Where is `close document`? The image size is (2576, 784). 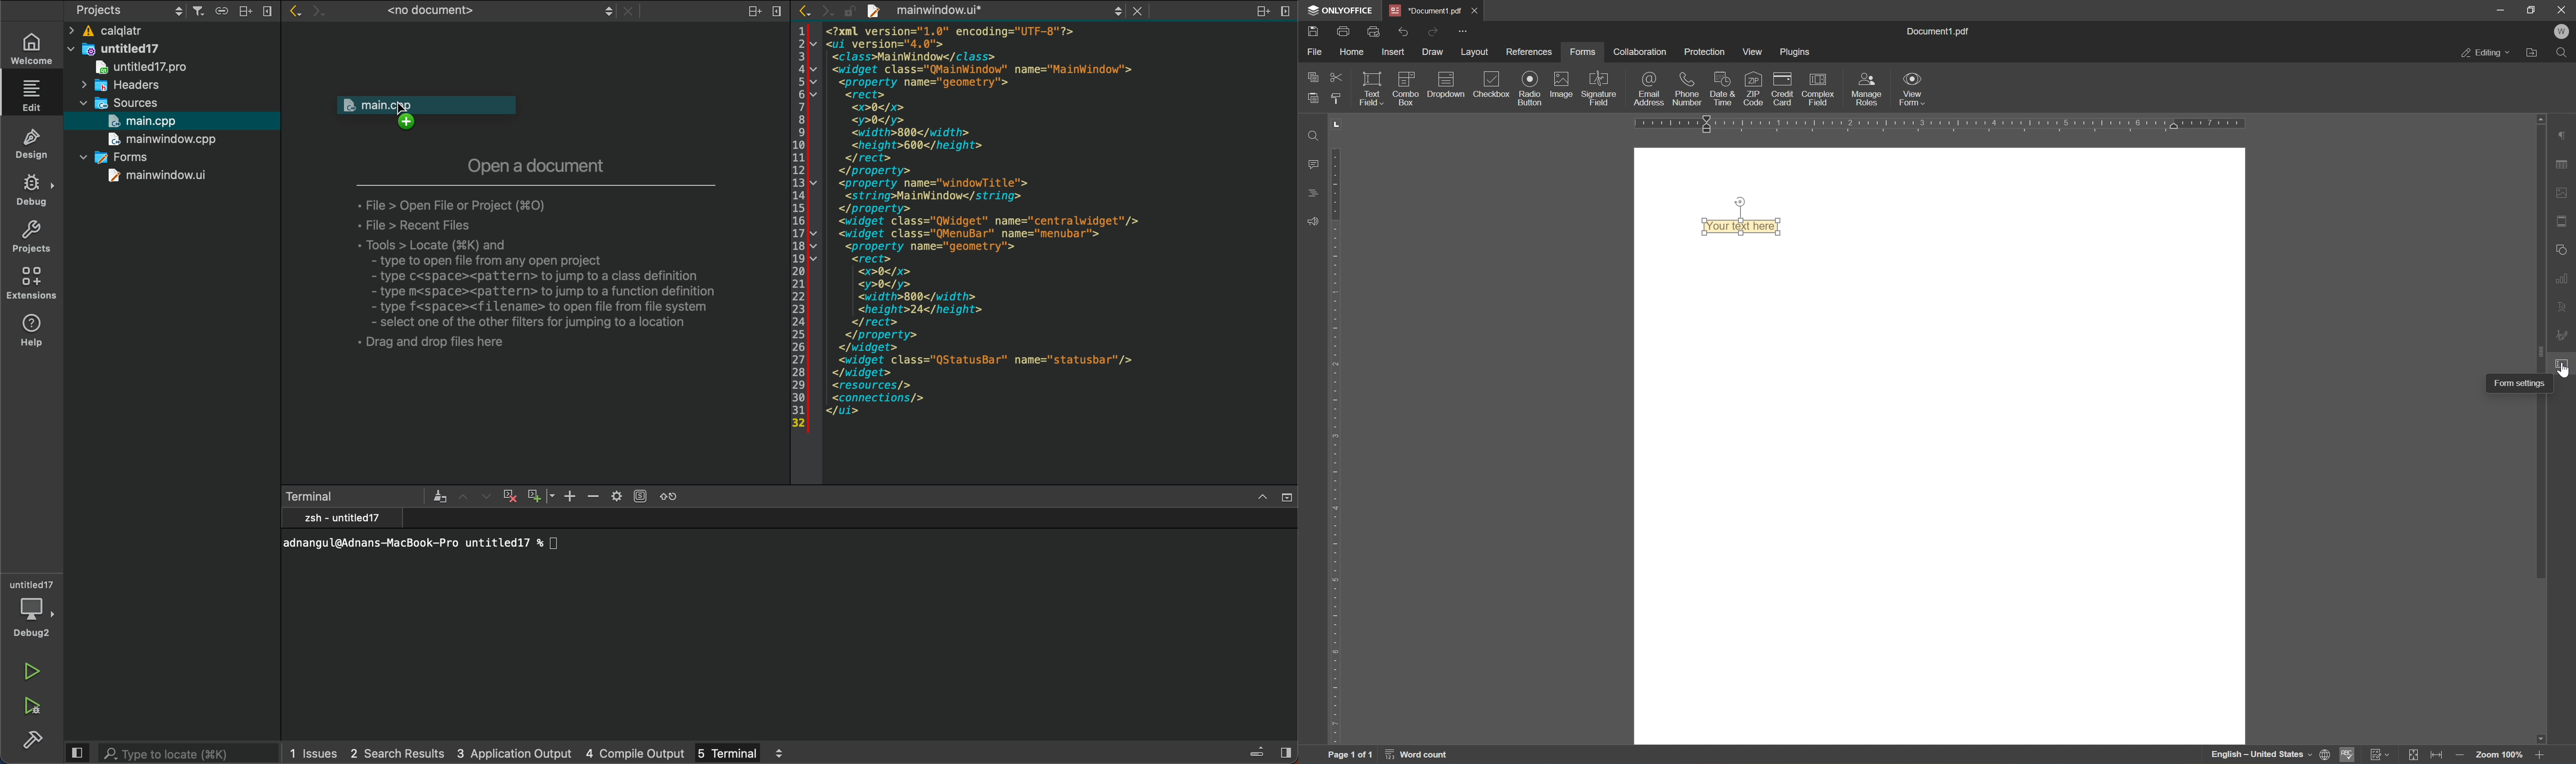 close document is located at coordinates (1143, 11).